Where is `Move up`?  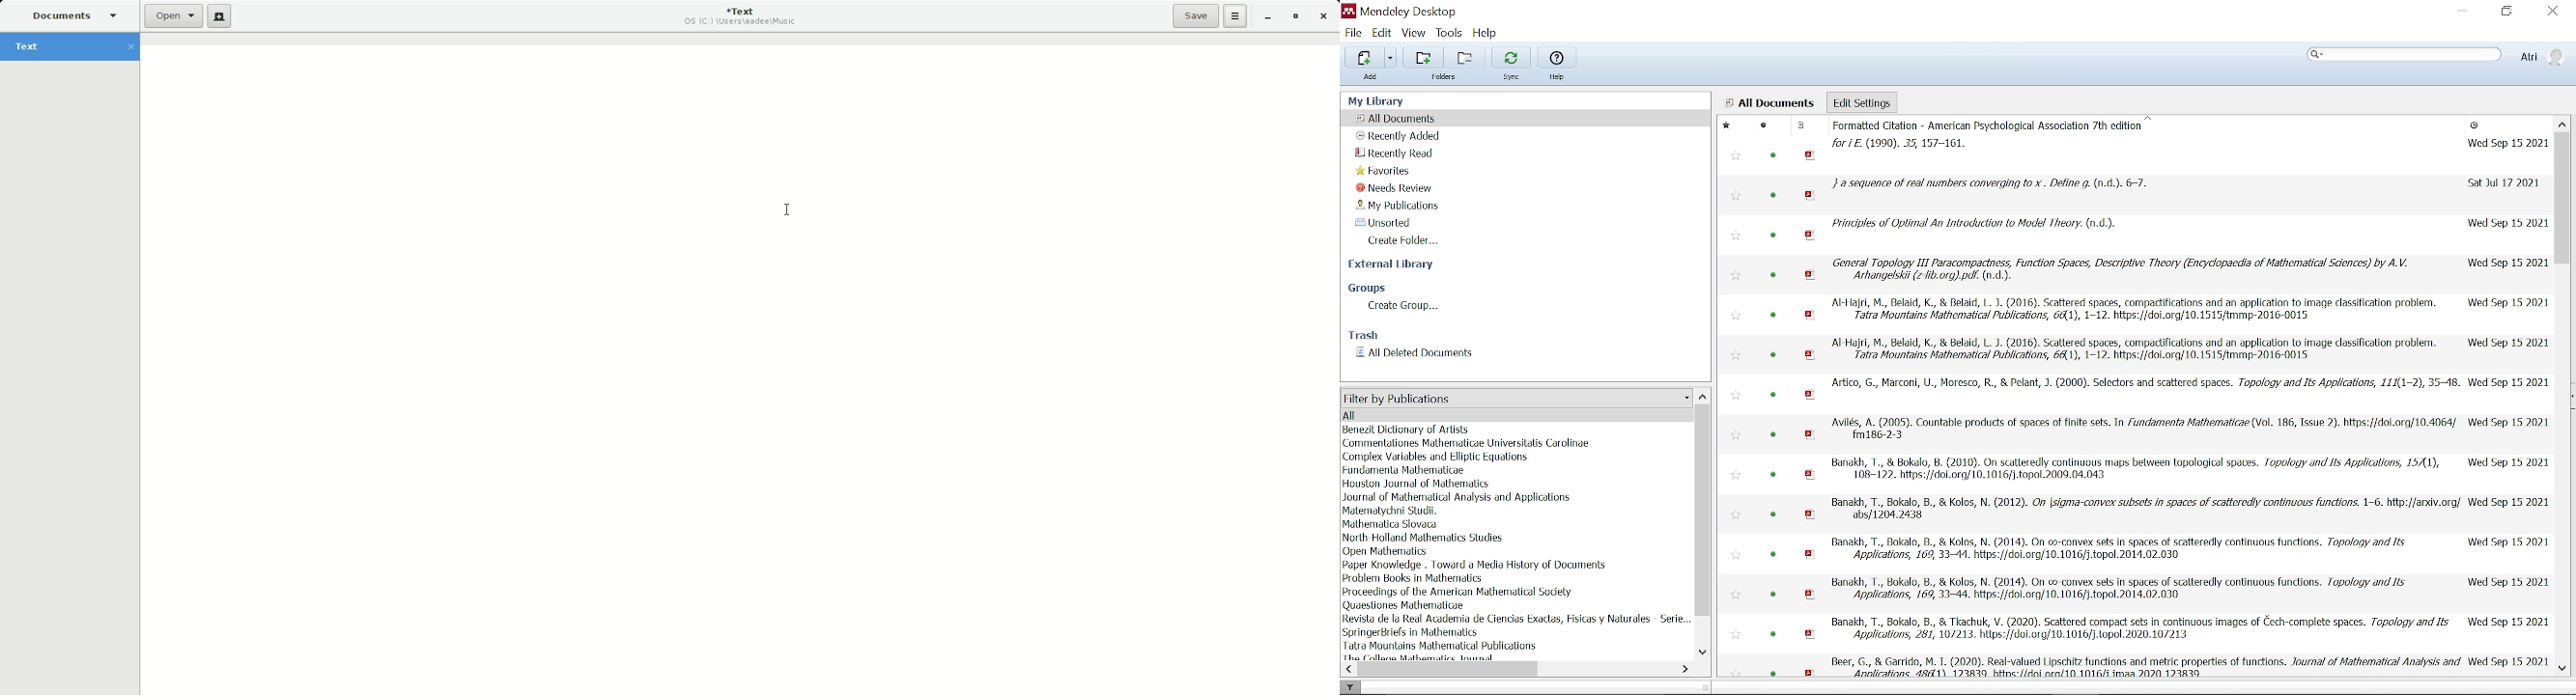
Move up is located at coordinates (2562, 123).